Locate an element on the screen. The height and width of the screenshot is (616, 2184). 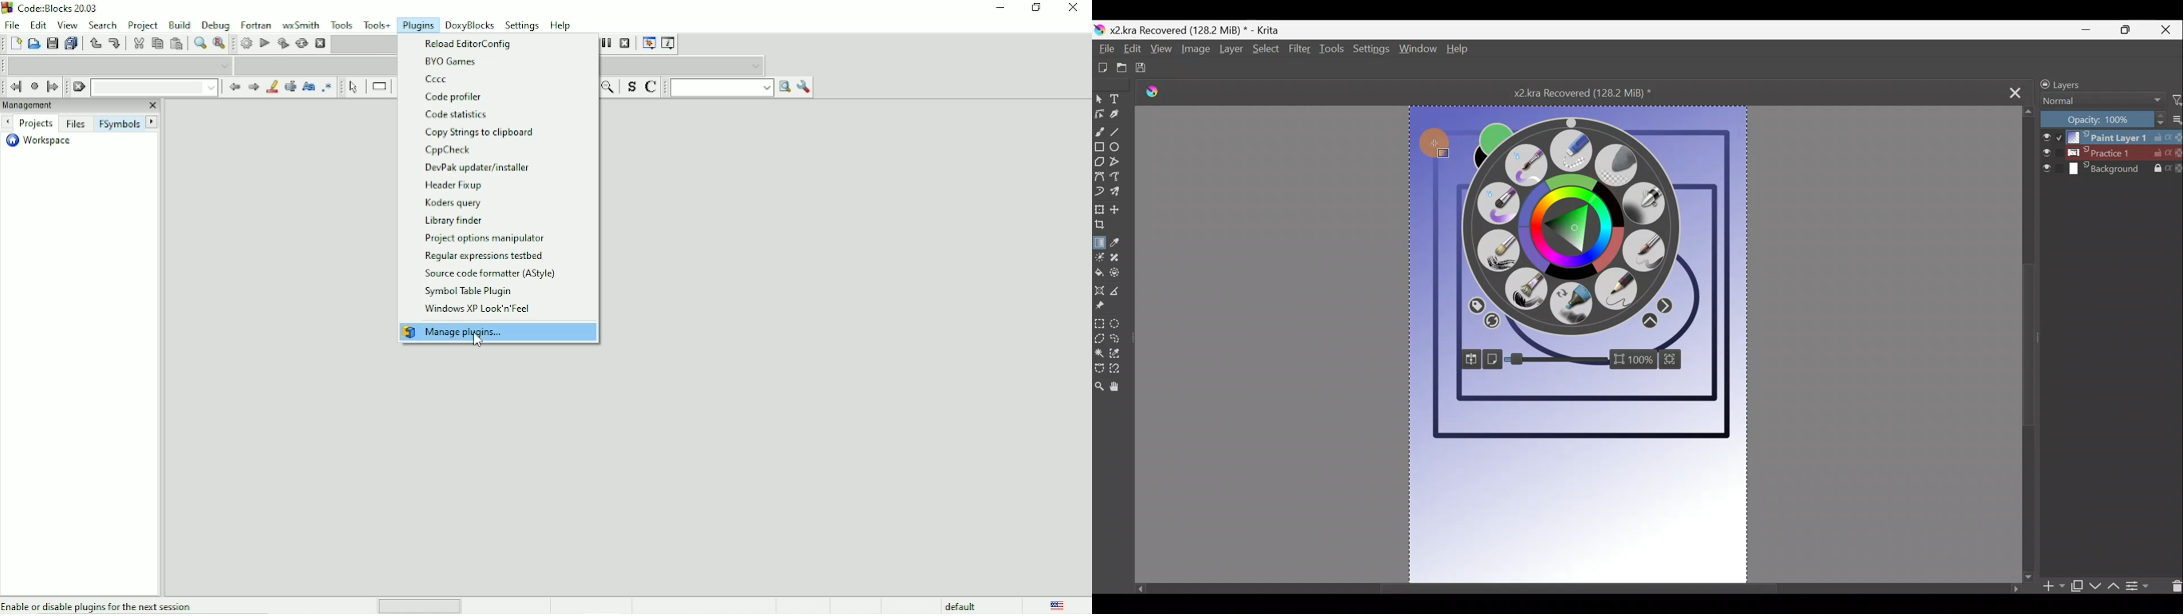
Clear is located at coordinates (78, 87).